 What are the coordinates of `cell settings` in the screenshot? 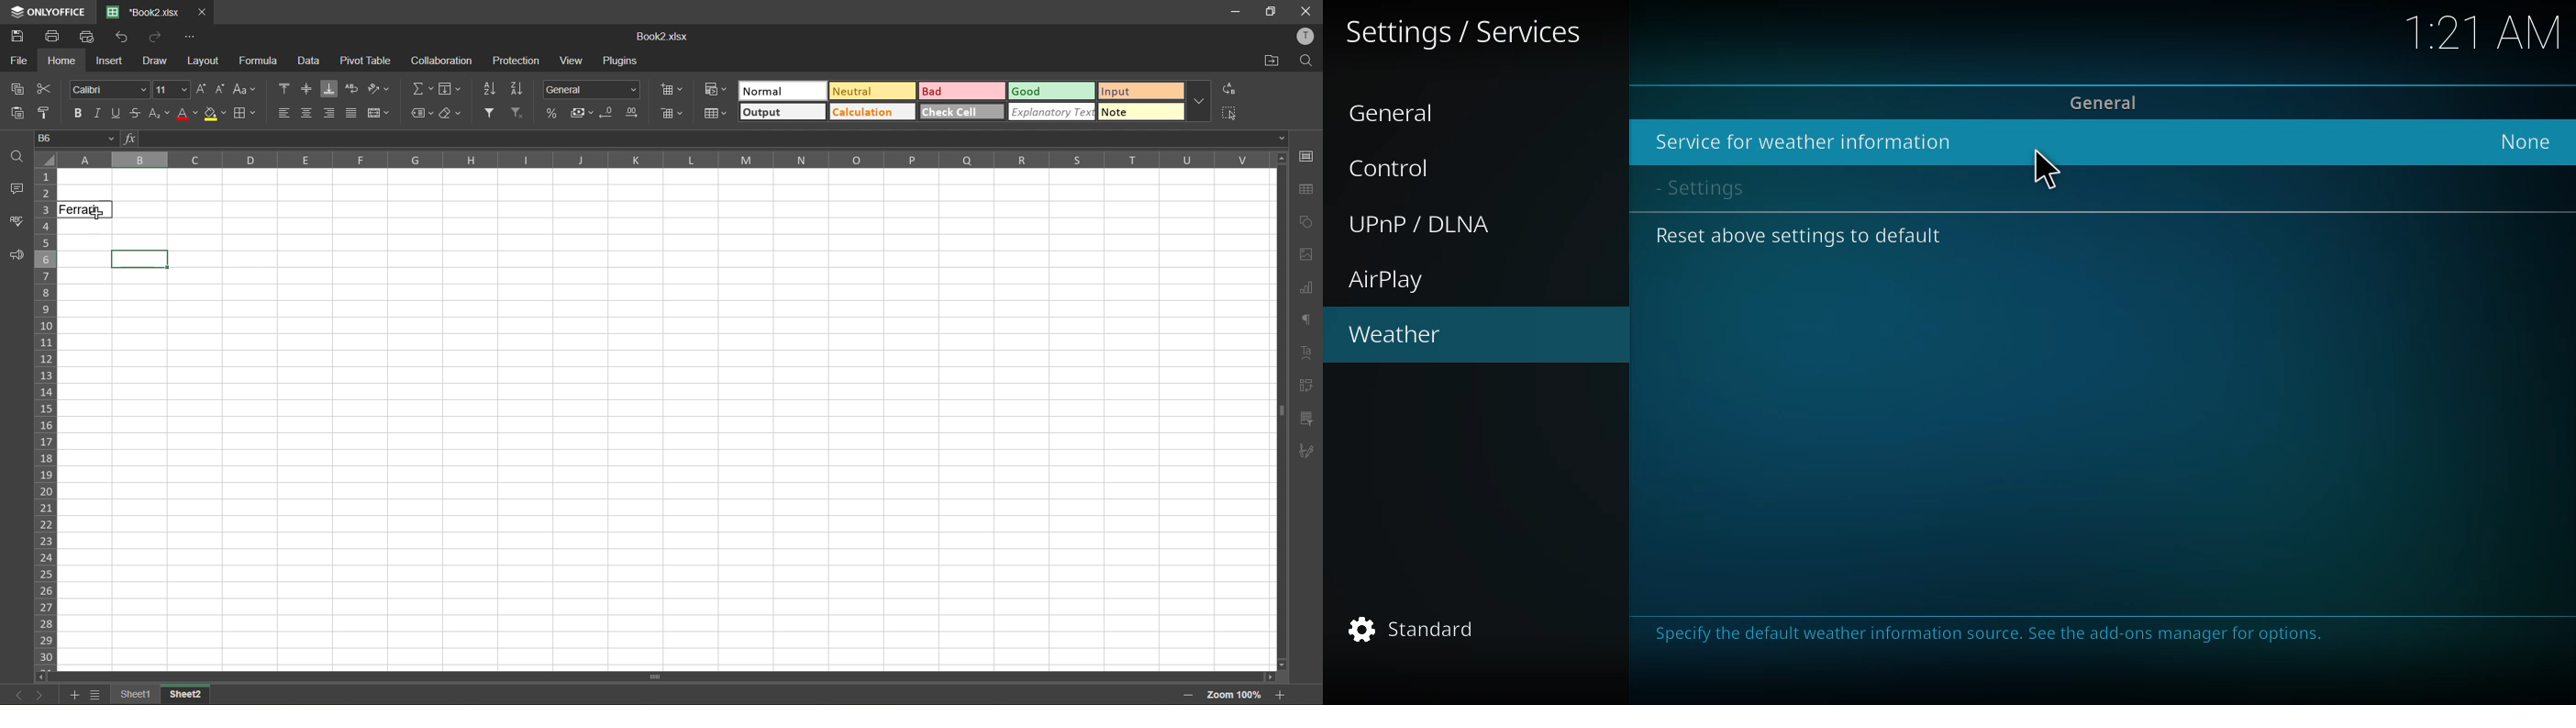 It's located at (1305, 157).